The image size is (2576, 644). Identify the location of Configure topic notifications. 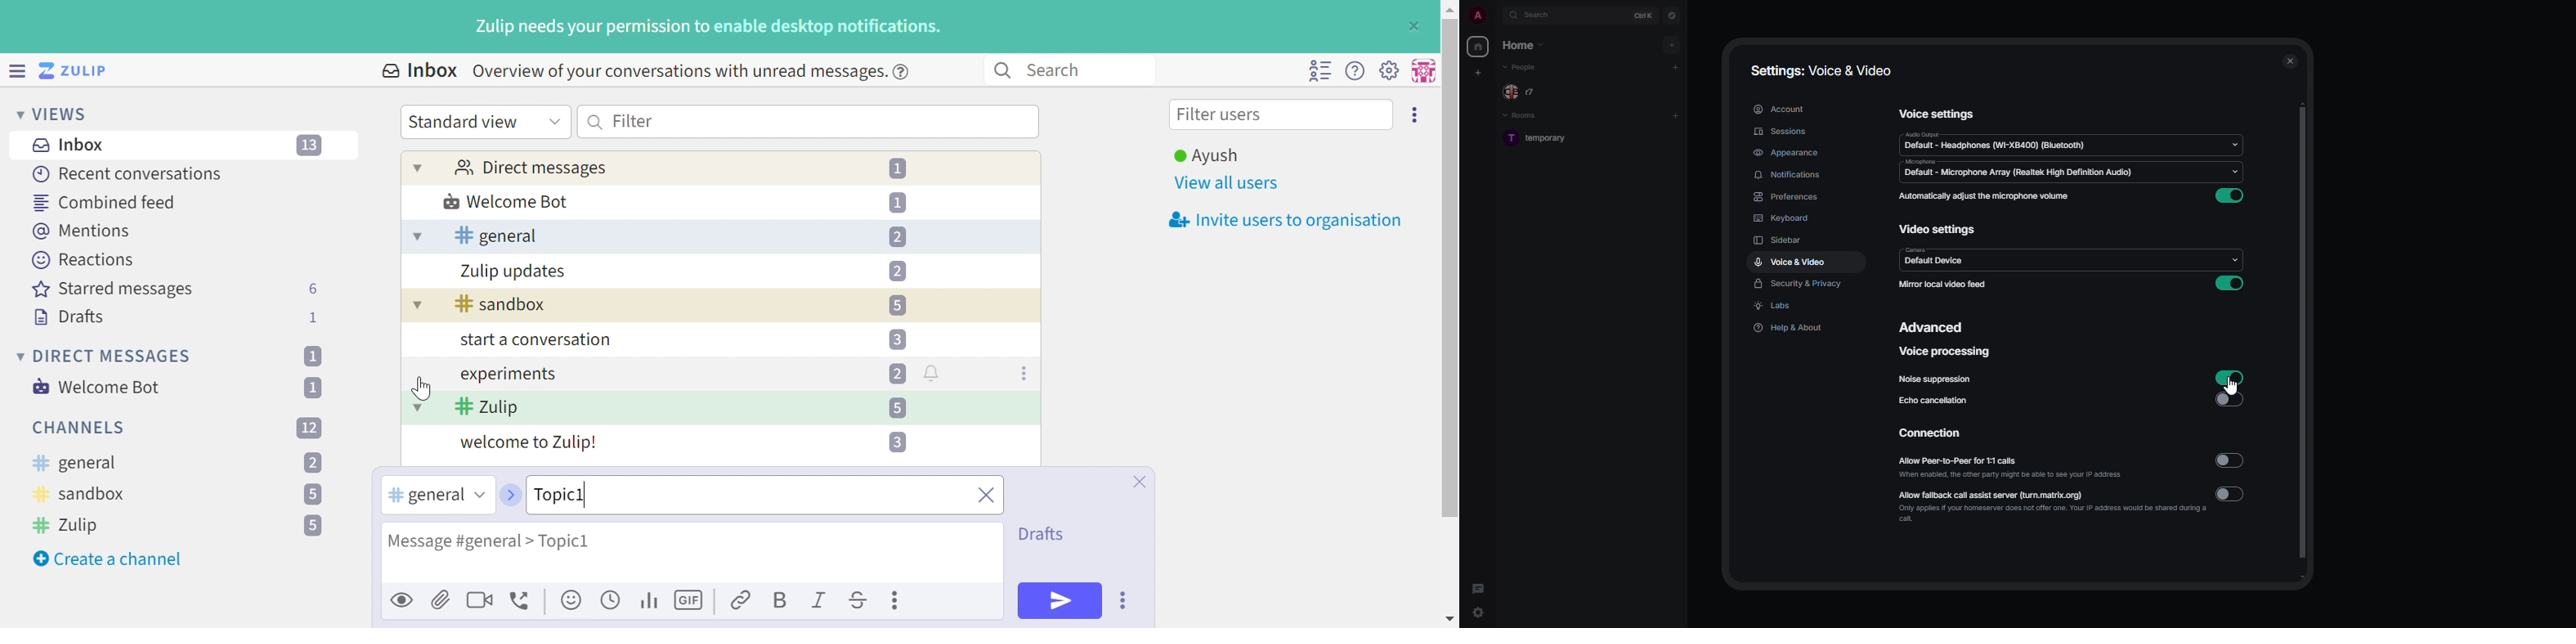
(934, 373).